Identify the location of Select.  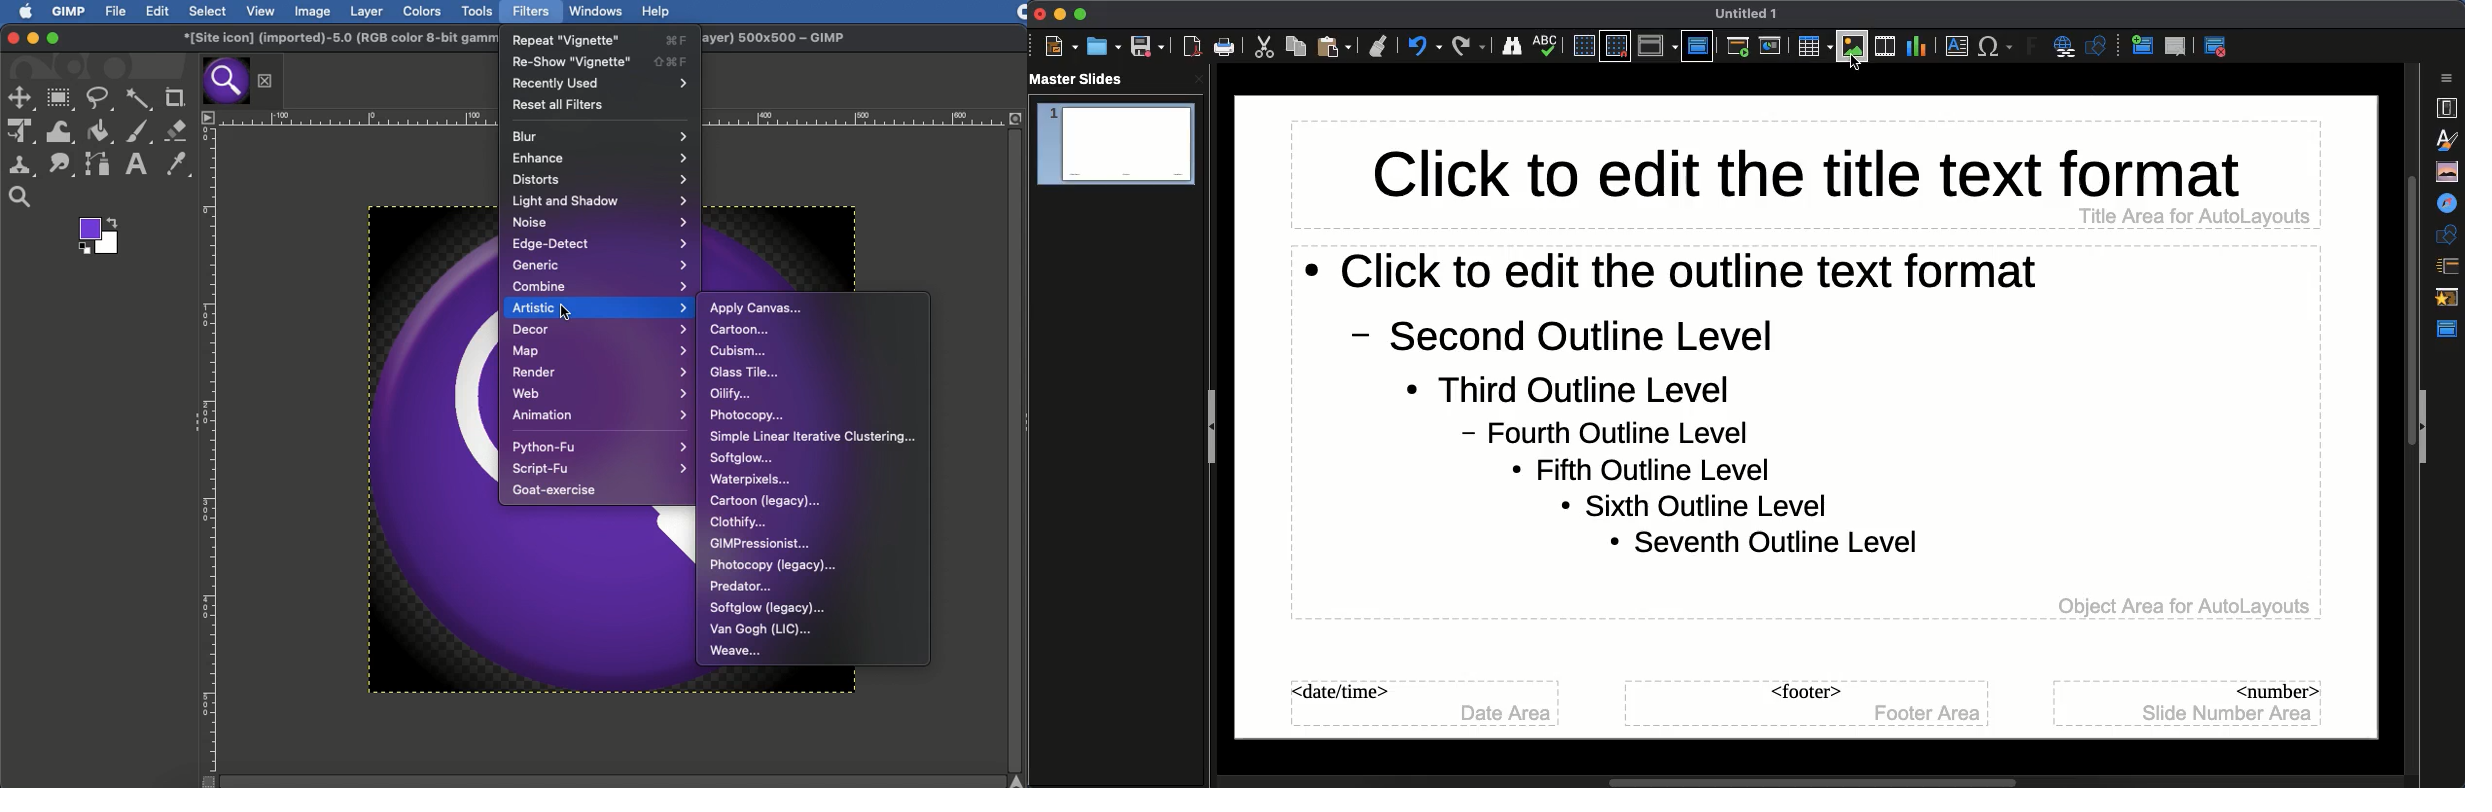
(206, 11).